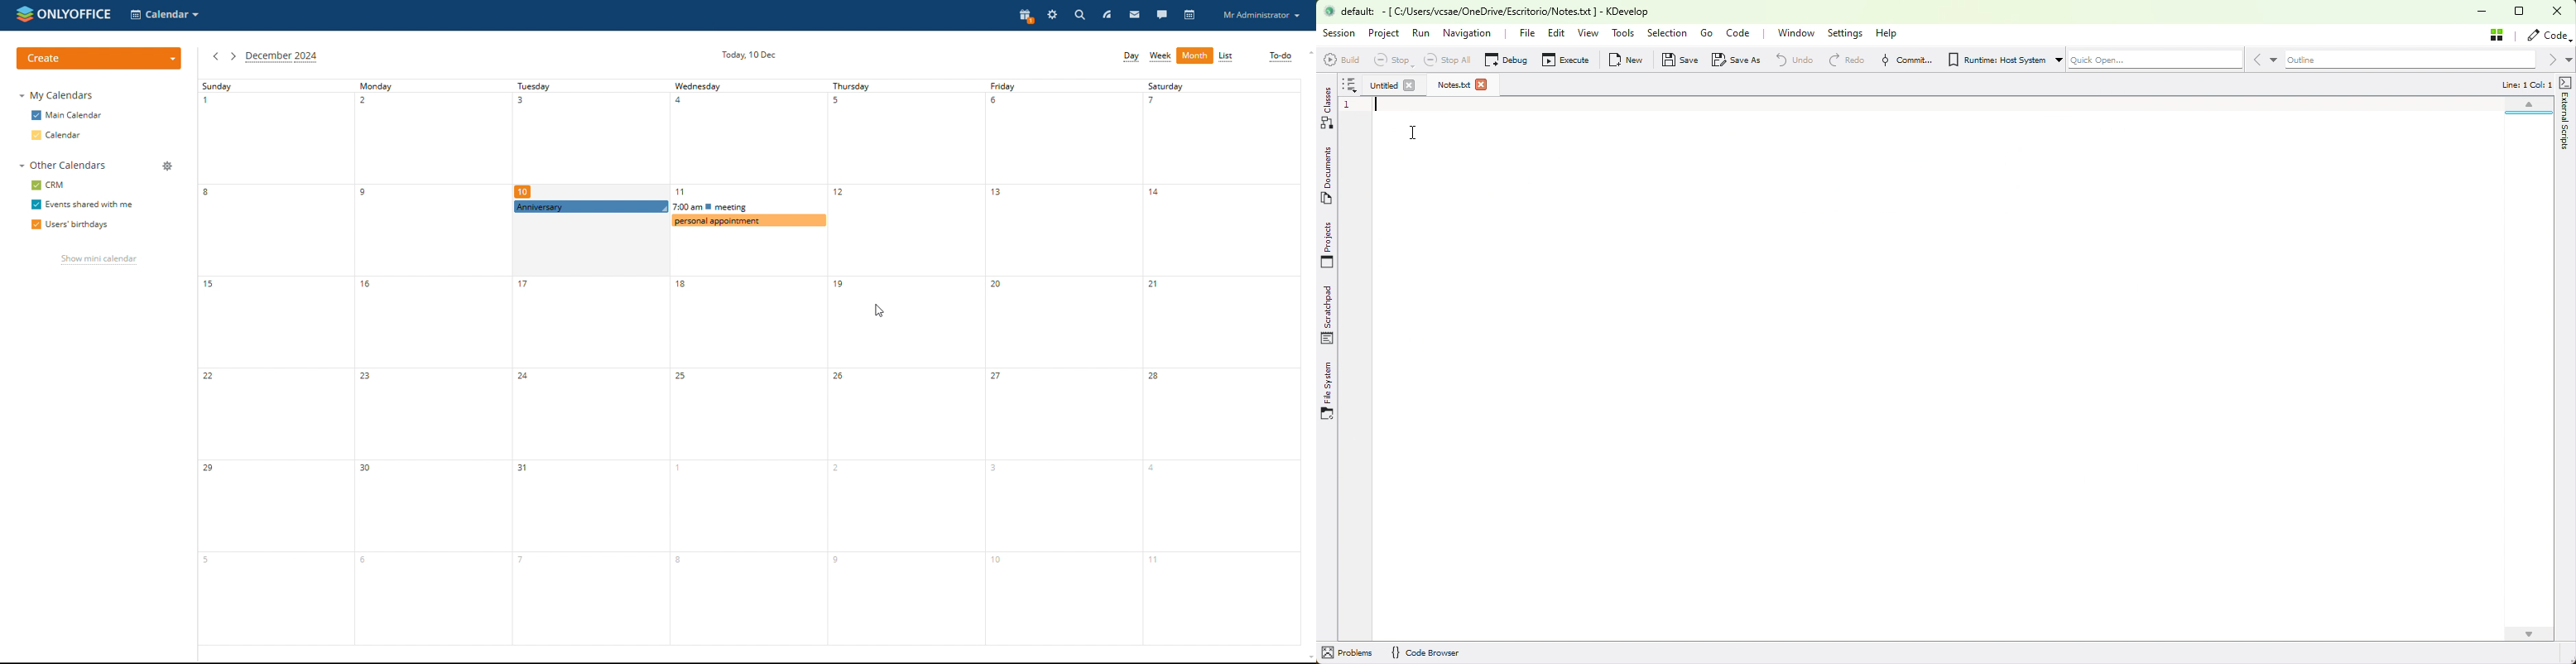 The height and width of the screenshot is (672, 2576). I want to click on Redo, so click(1789, 60).